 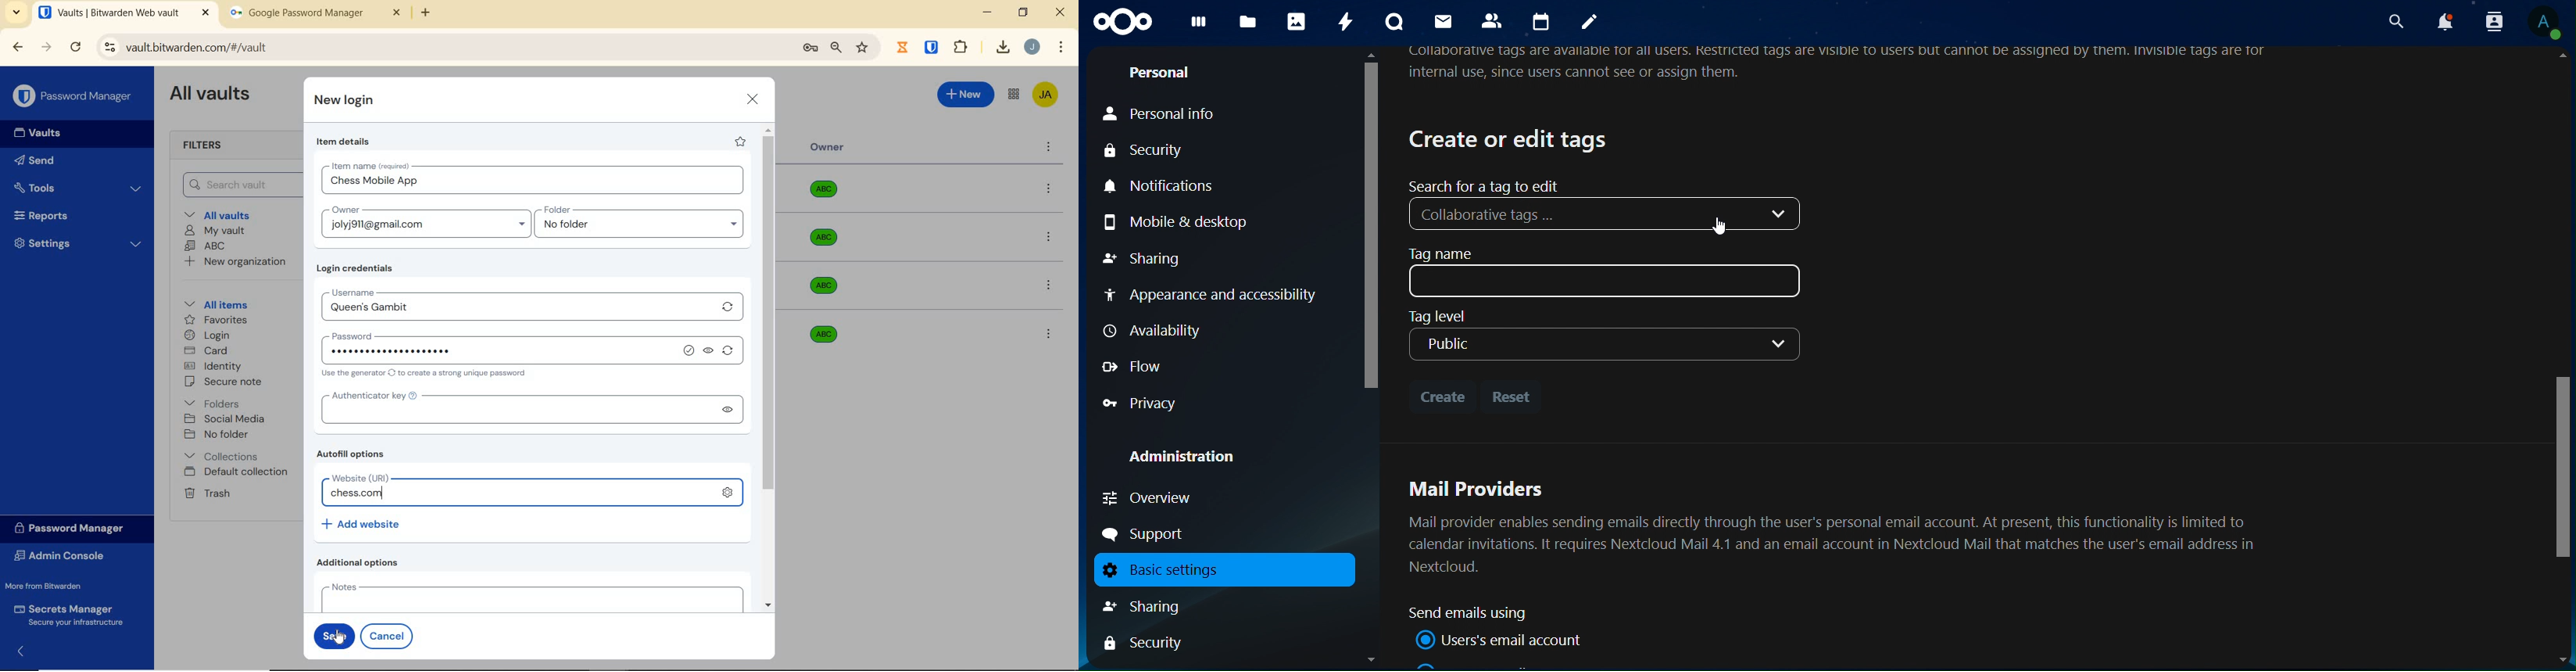 What do you see at coordinates (1606, 215) in the screenshot?
I see `Collaborative tags ... ` at bounding box center [1606, 215].